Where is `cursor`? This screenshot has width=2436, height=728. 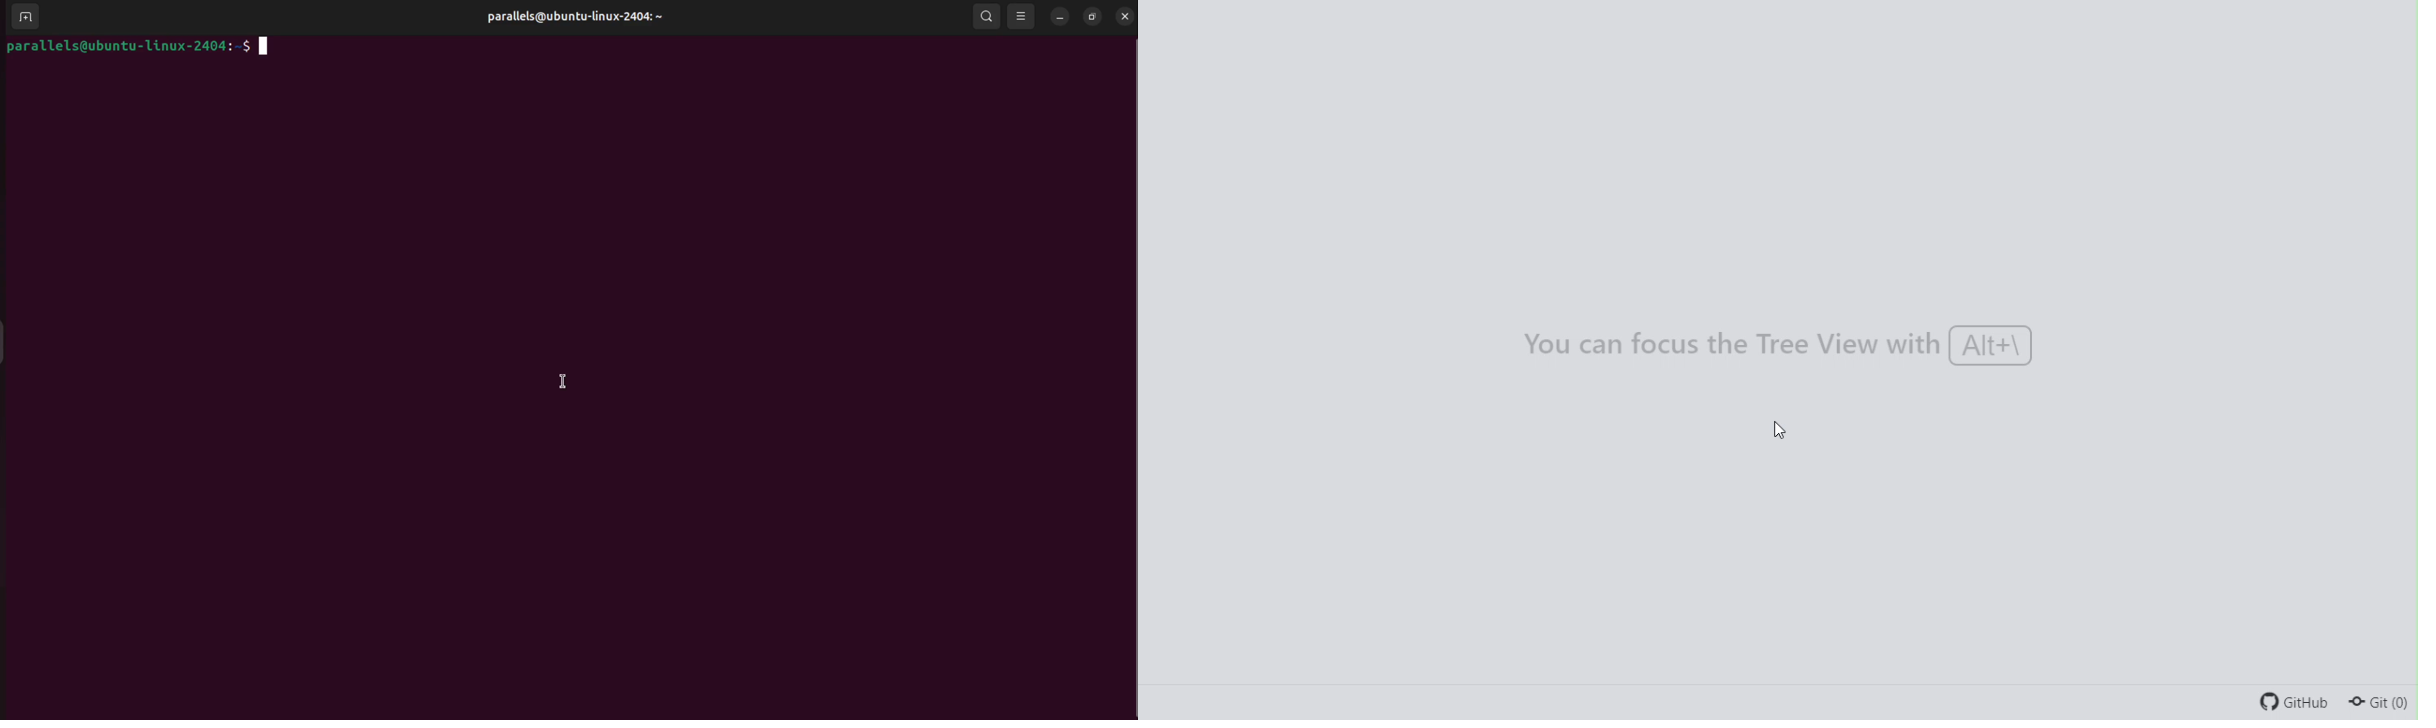
cursor is located at coordinates (1777, 430).